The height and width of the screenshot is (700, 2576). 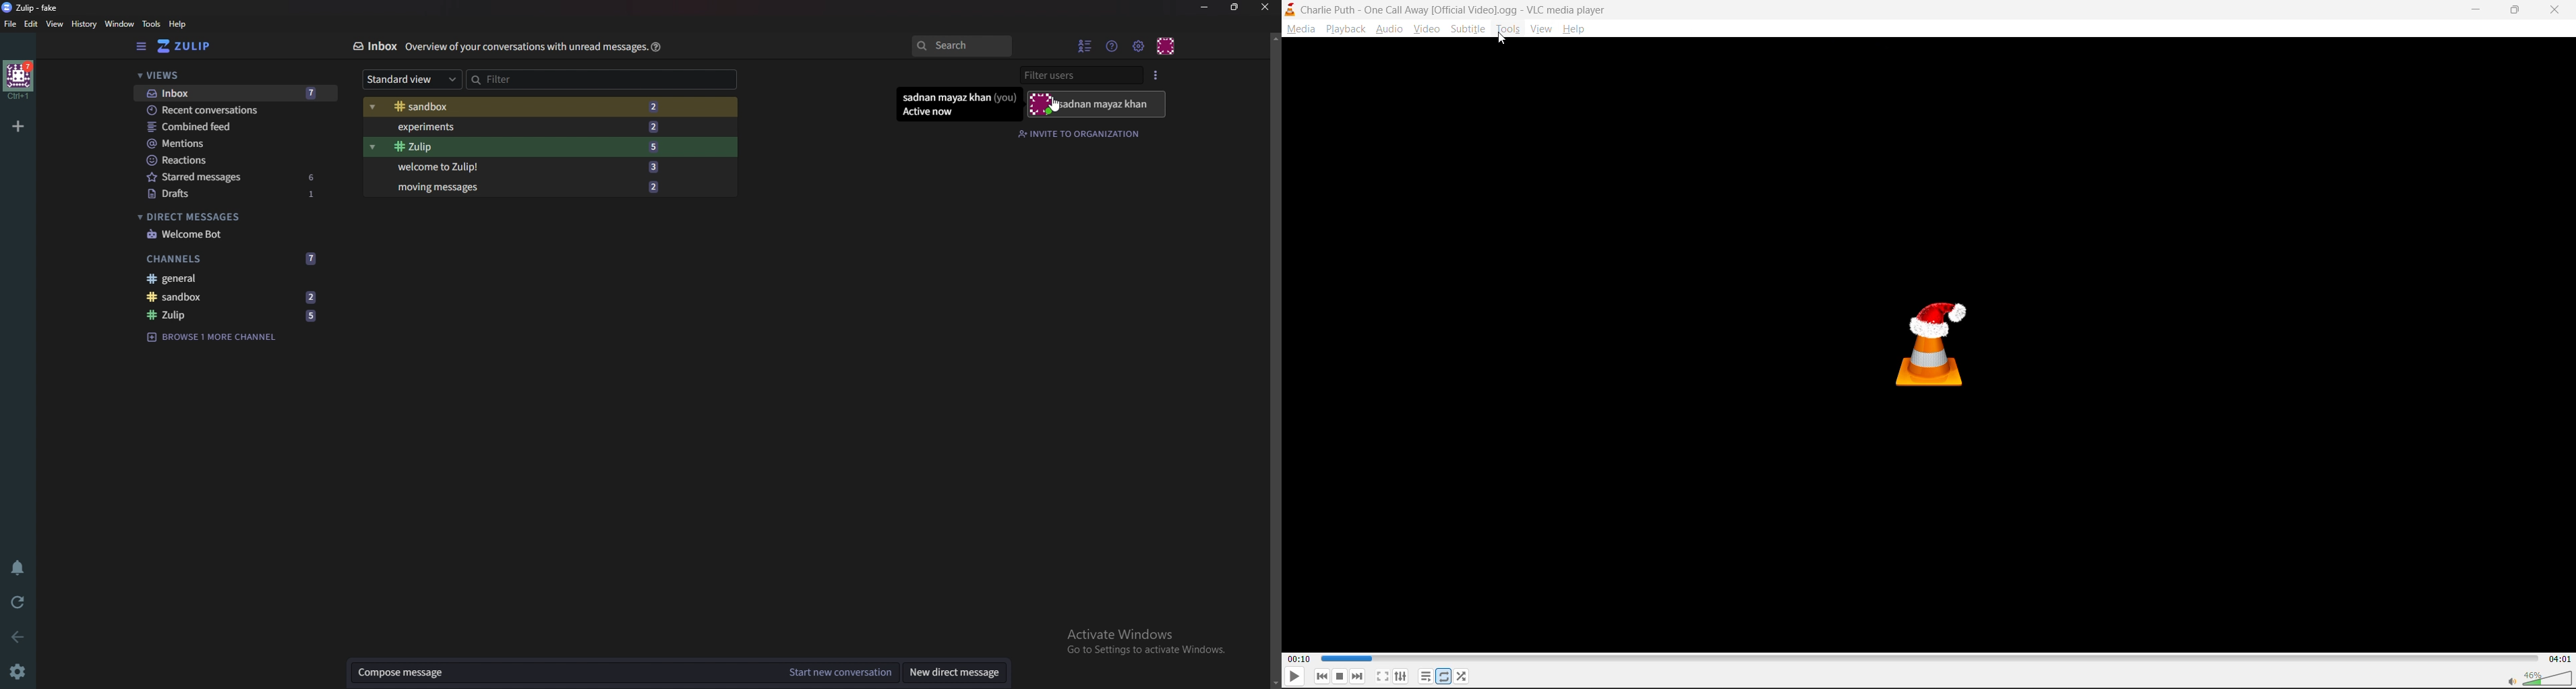 I want to click on Reload, so click(x=21, y=600).